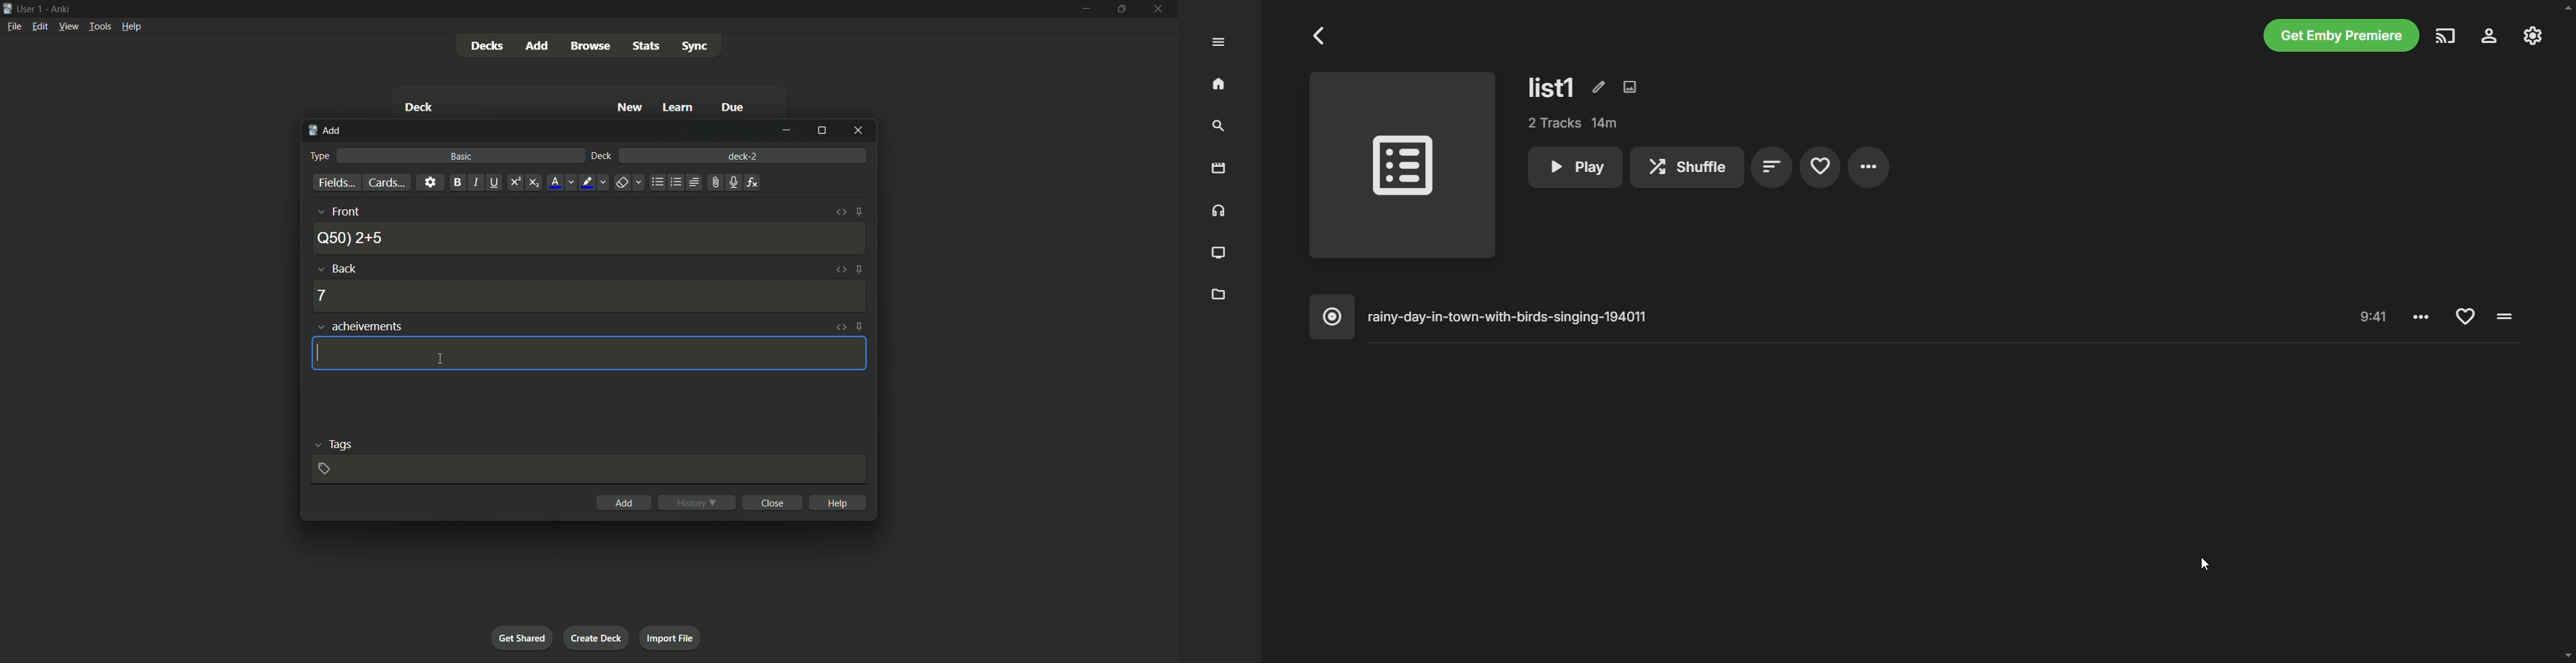 Image resolution: width=2576 pixels, height=672 pixels. I want to click on 7, so click(325, 295).